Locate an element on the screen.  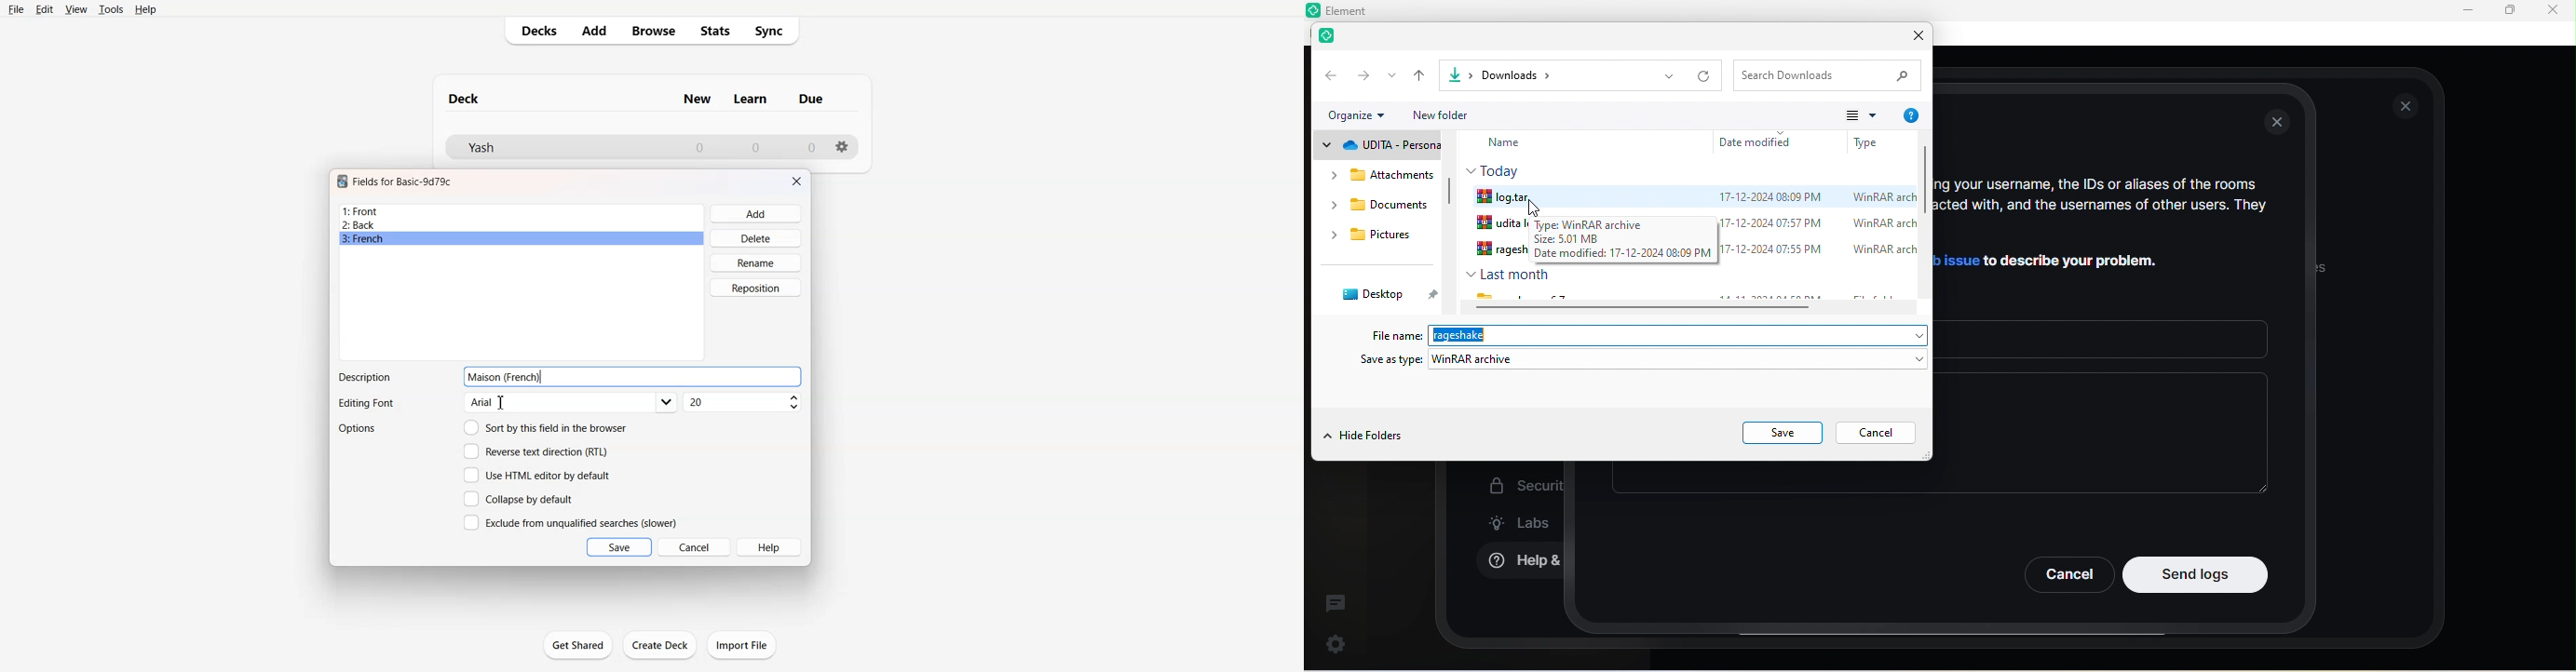
Add is located at coordinates (593, 31).